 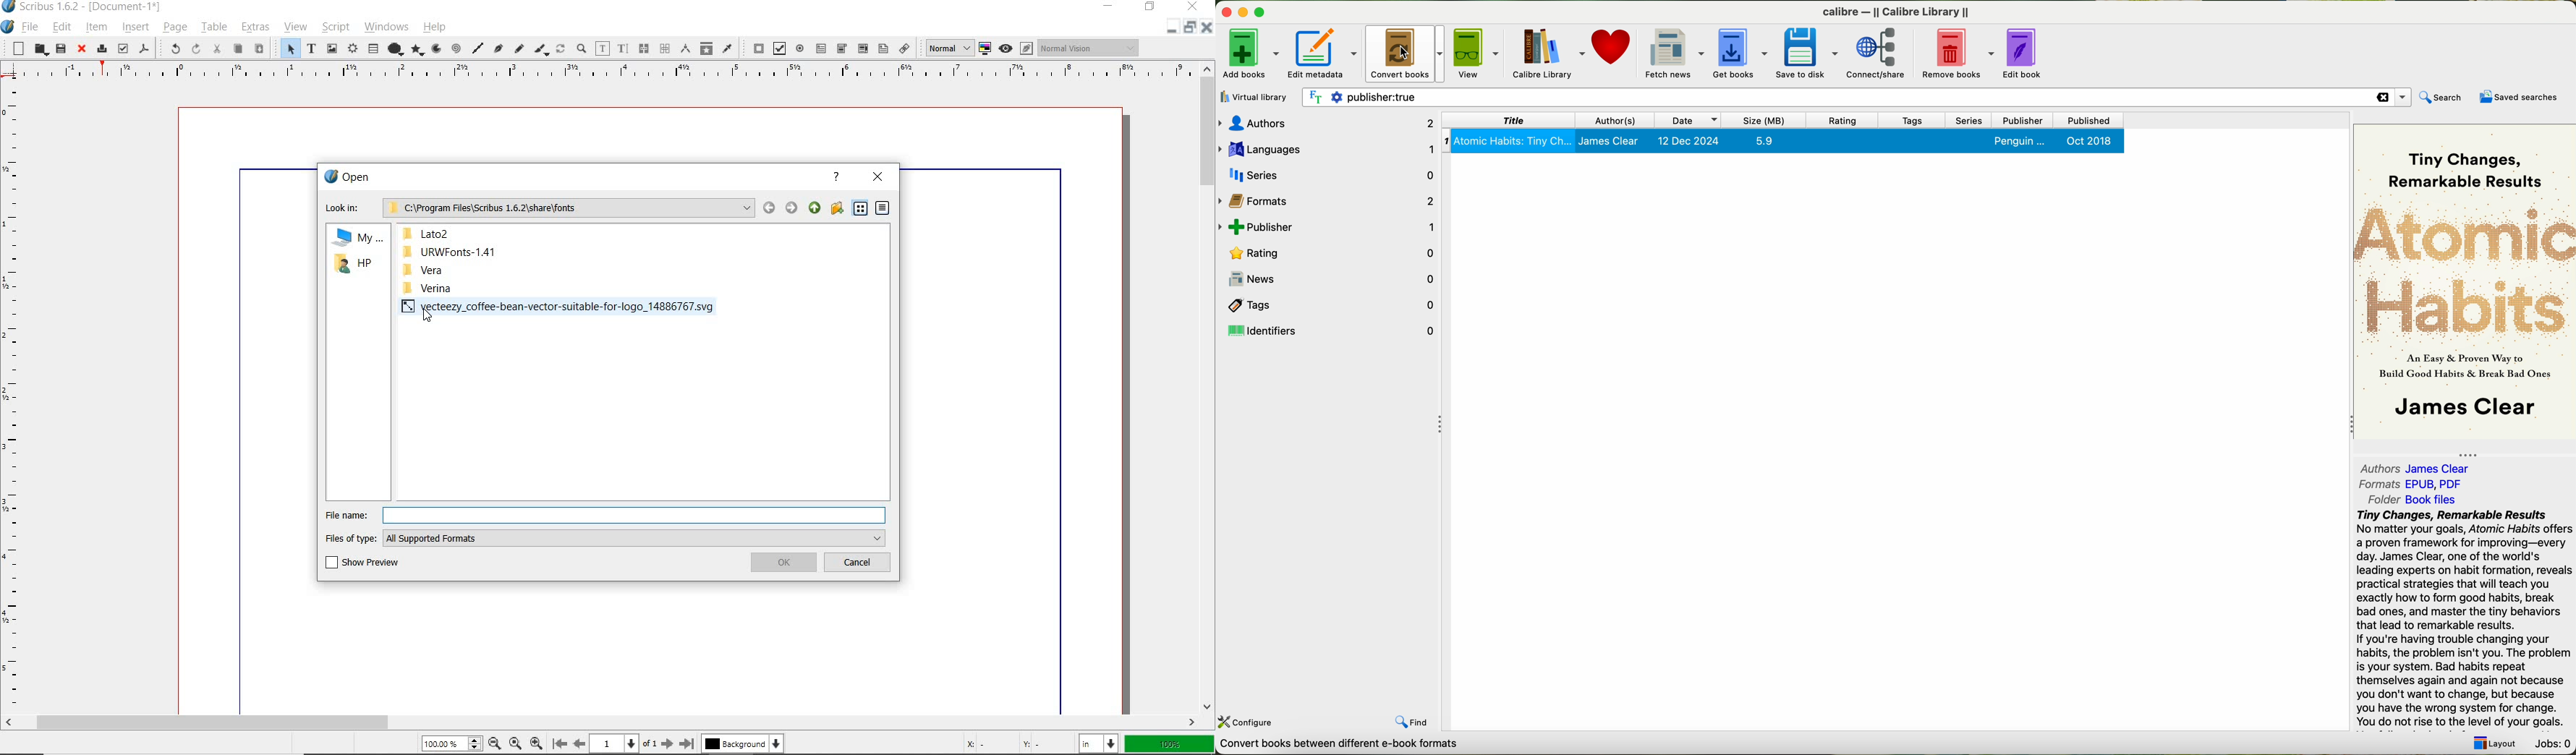 What do you see at coordinates (2022, 120) in the screenshot?
I see `publisher` at bounding box center [2022, 120].